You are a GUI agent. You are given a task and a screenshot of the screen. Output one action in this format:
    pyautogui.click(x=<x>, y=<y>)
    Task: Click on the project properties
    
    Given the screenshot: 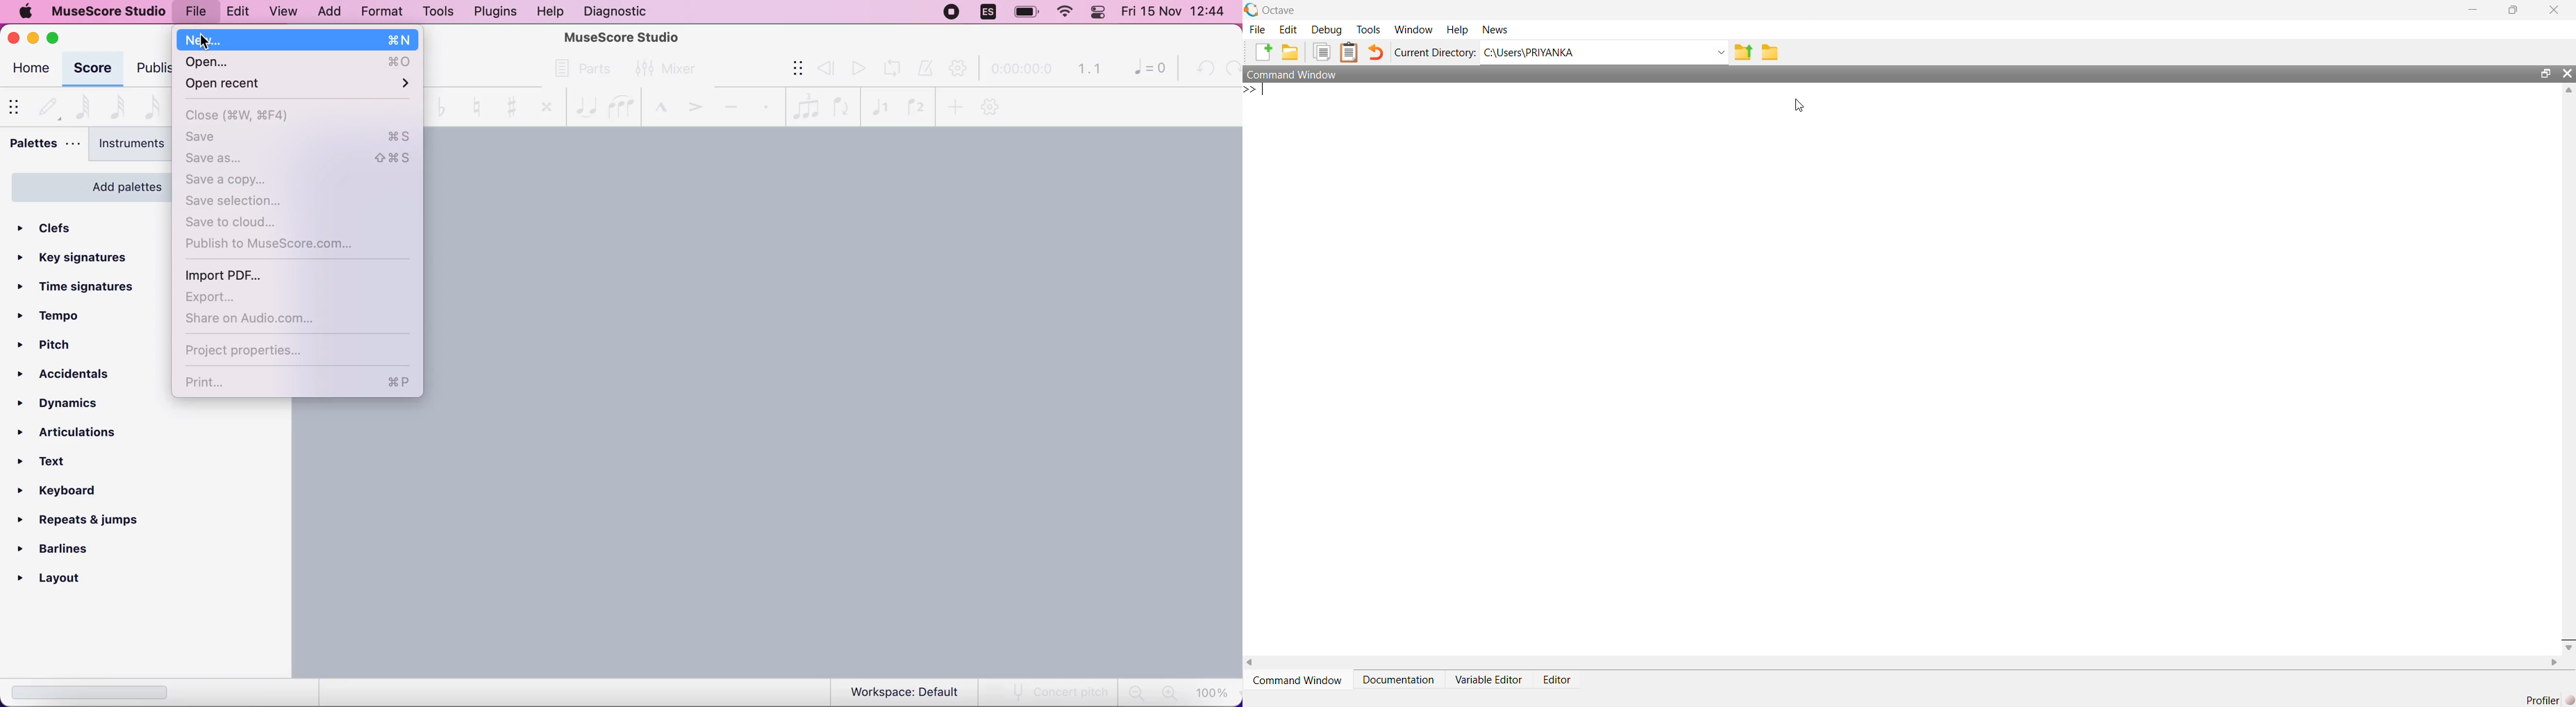 What is the action you would take?
    pyautogui.click(x=262, y=349)
    